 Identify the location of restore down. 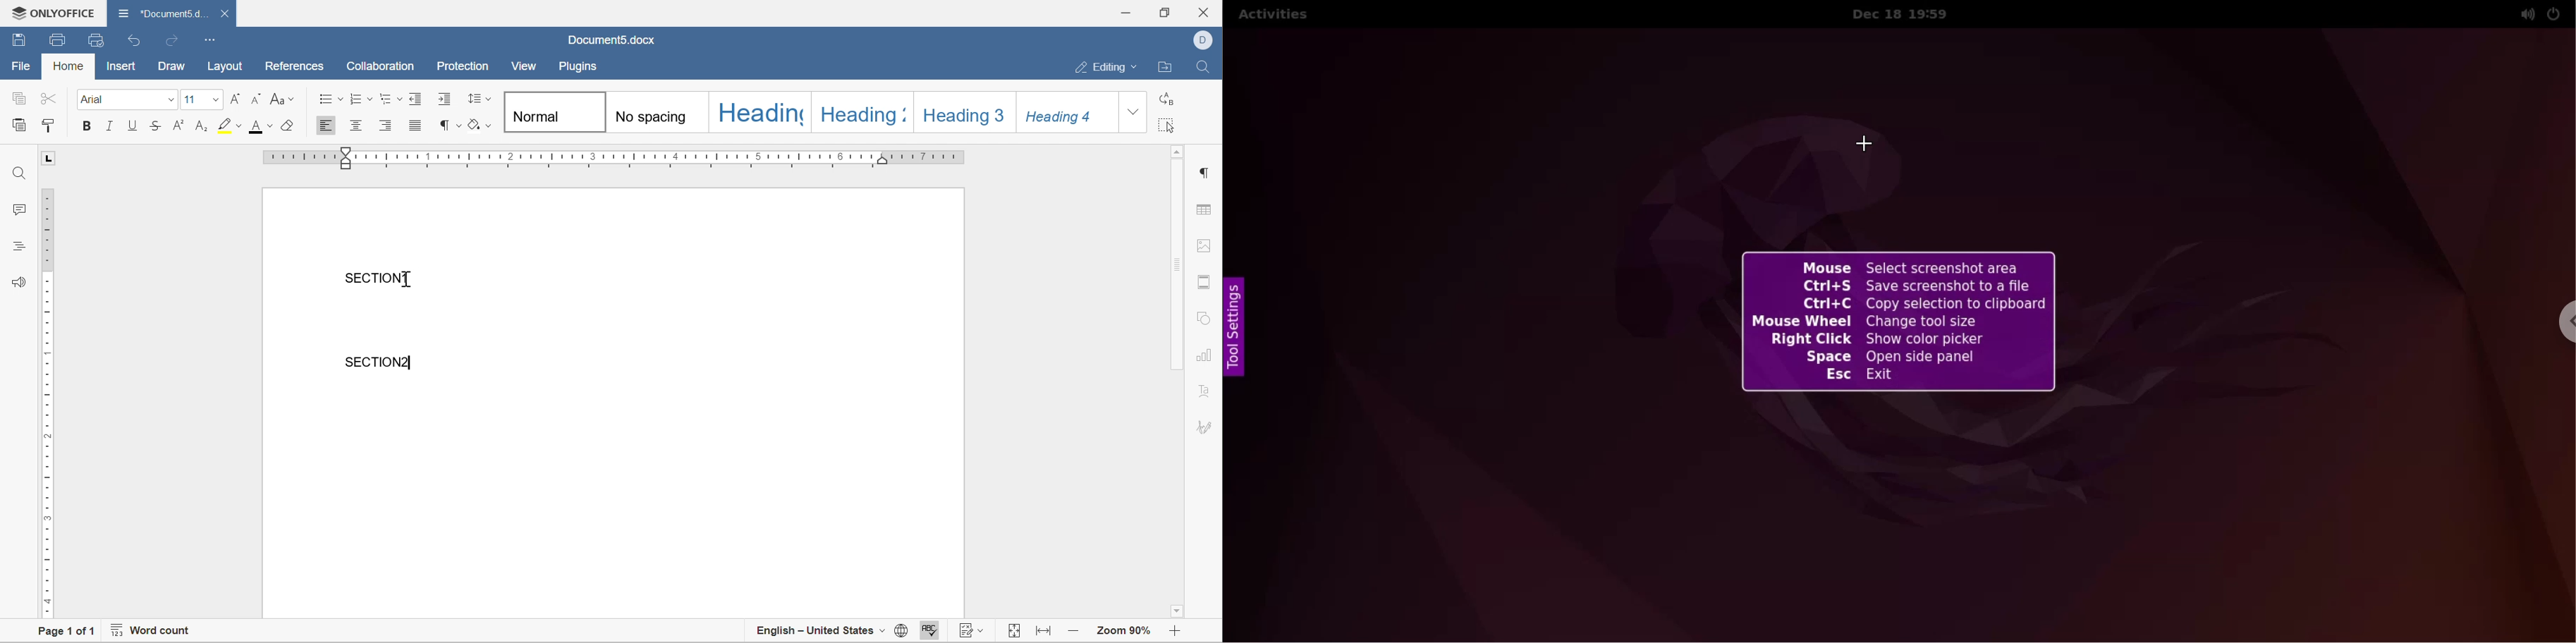
(1163, 11).